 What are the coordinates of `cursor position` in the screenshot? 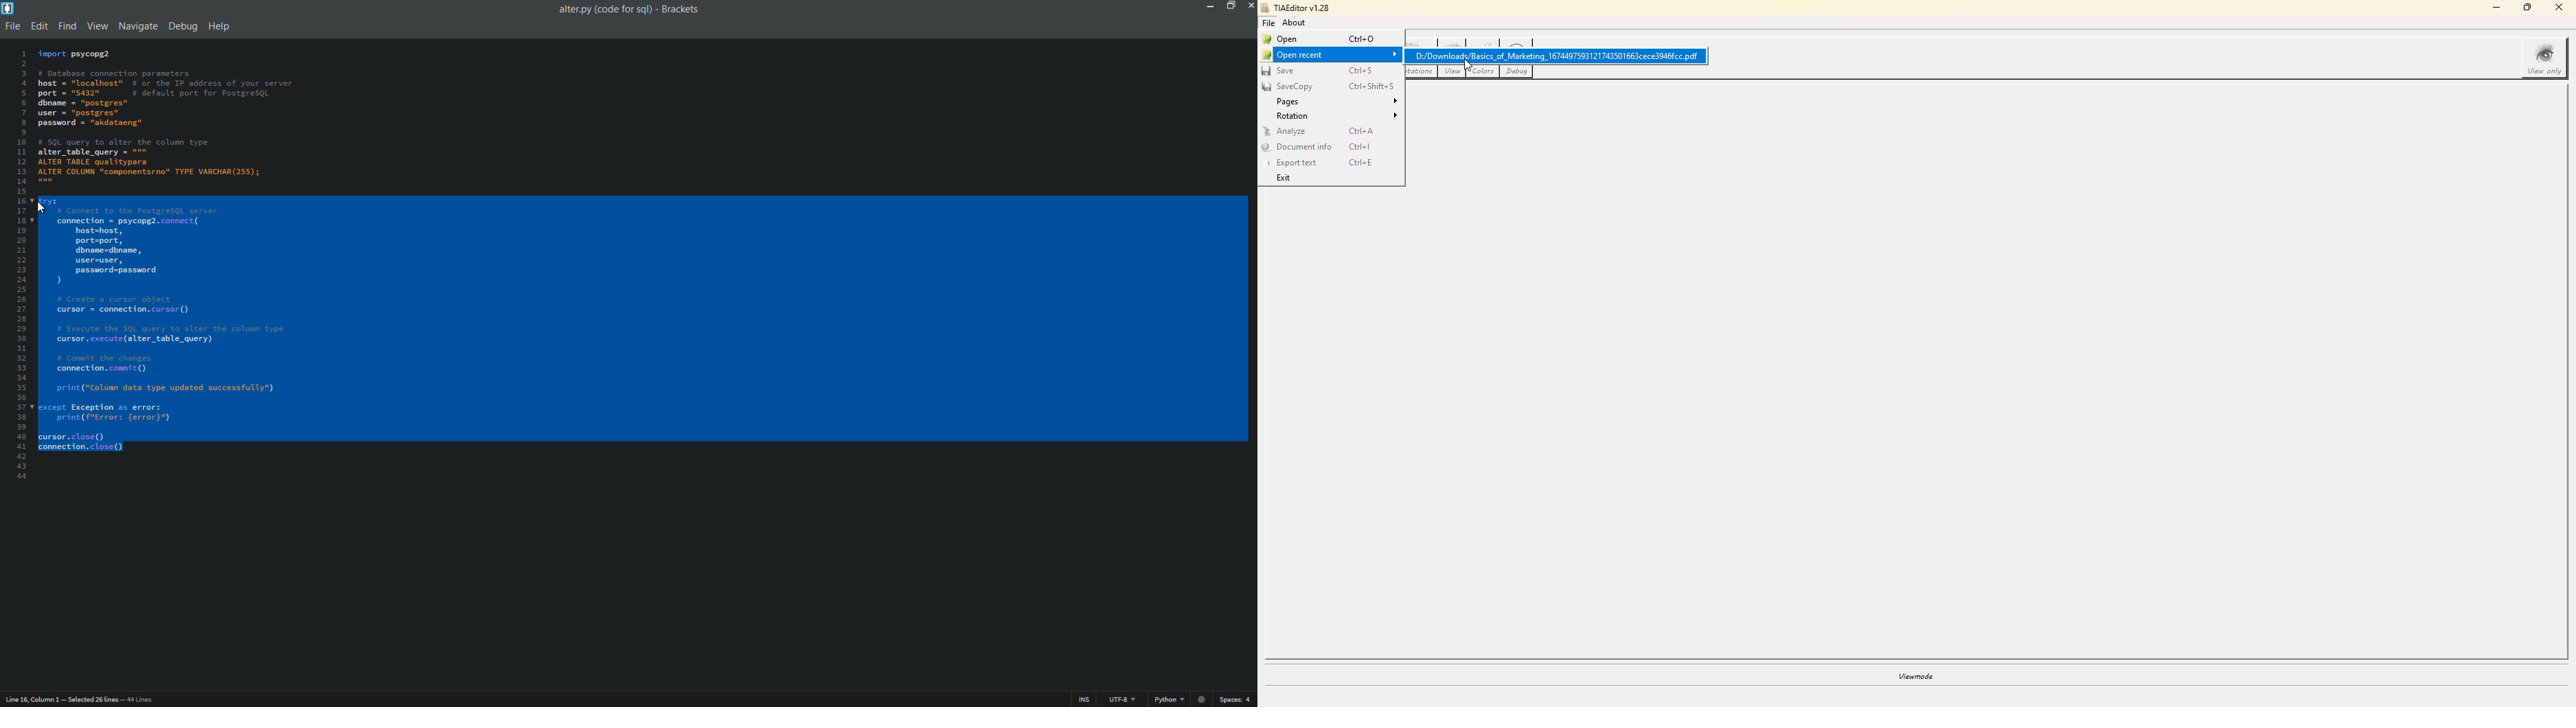 It's located at (34, 698).